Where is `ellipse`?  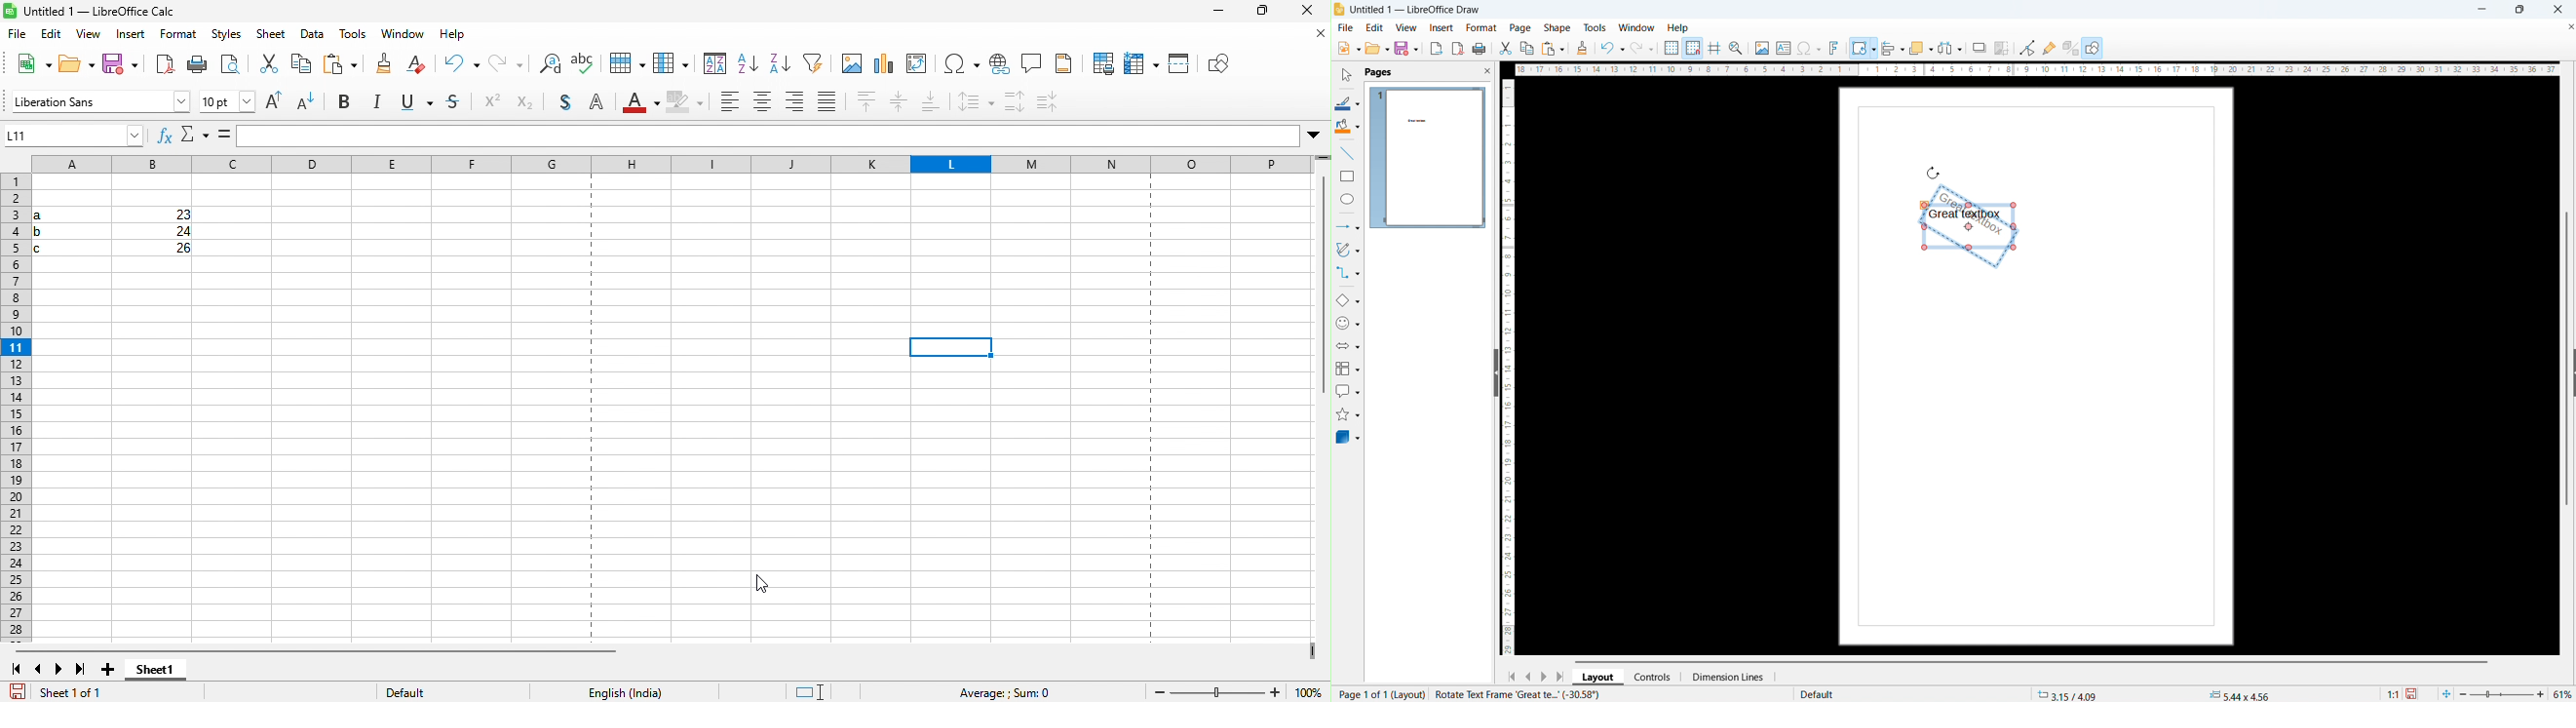 ellipse is located at coordinates (1347, 200).